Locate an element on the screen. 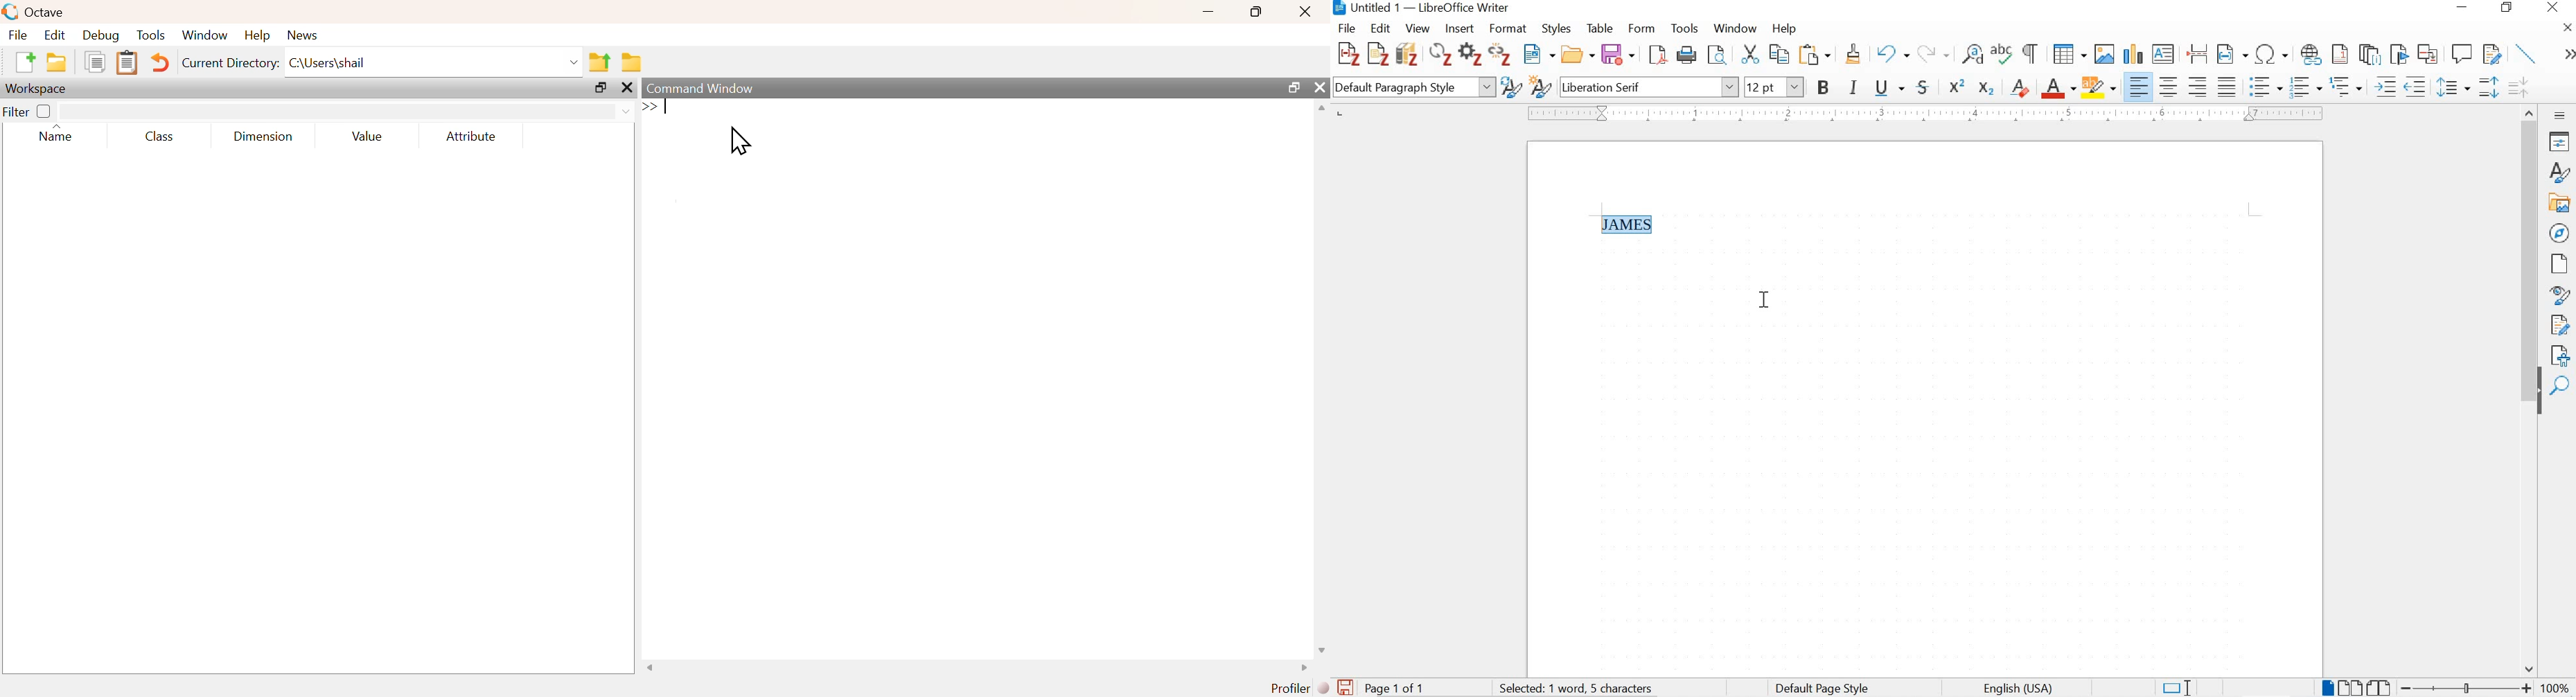  align right is located at coordinates (2200, 86).